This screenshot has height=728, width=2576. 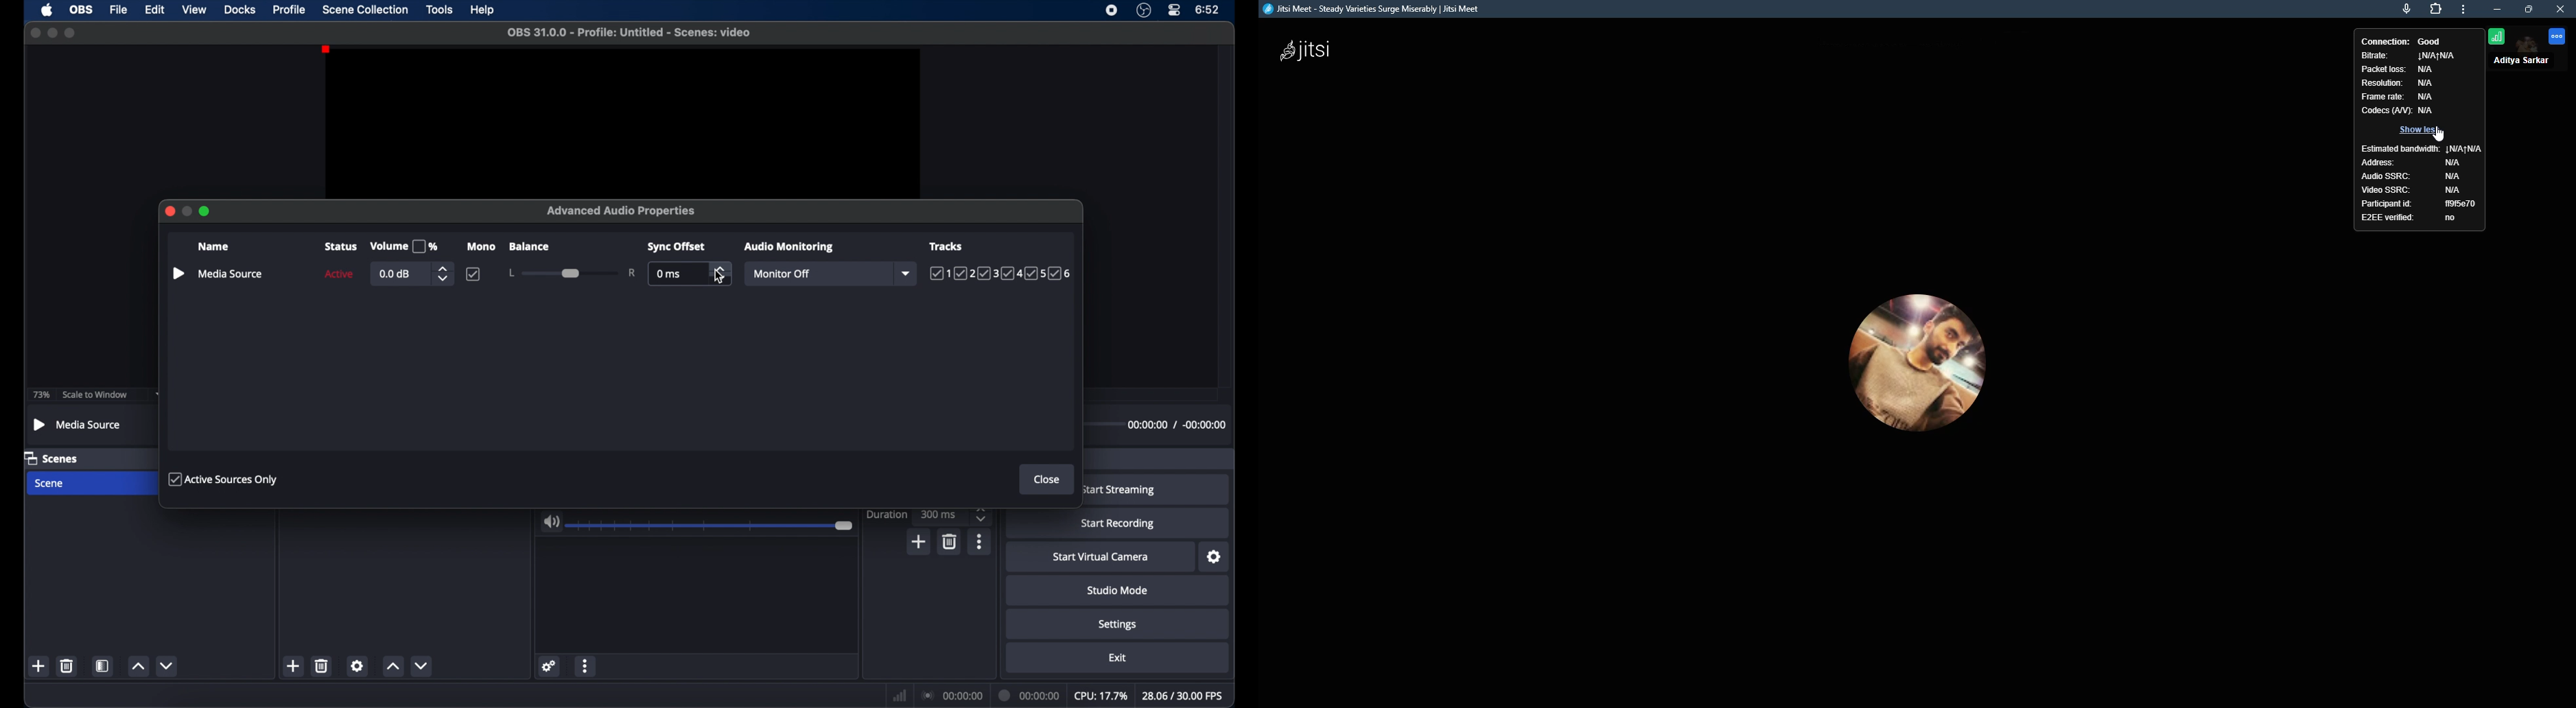 What do you see at coordinates (35, 32) in the screenshot?
I see `close` at bounding box center [35, 32].